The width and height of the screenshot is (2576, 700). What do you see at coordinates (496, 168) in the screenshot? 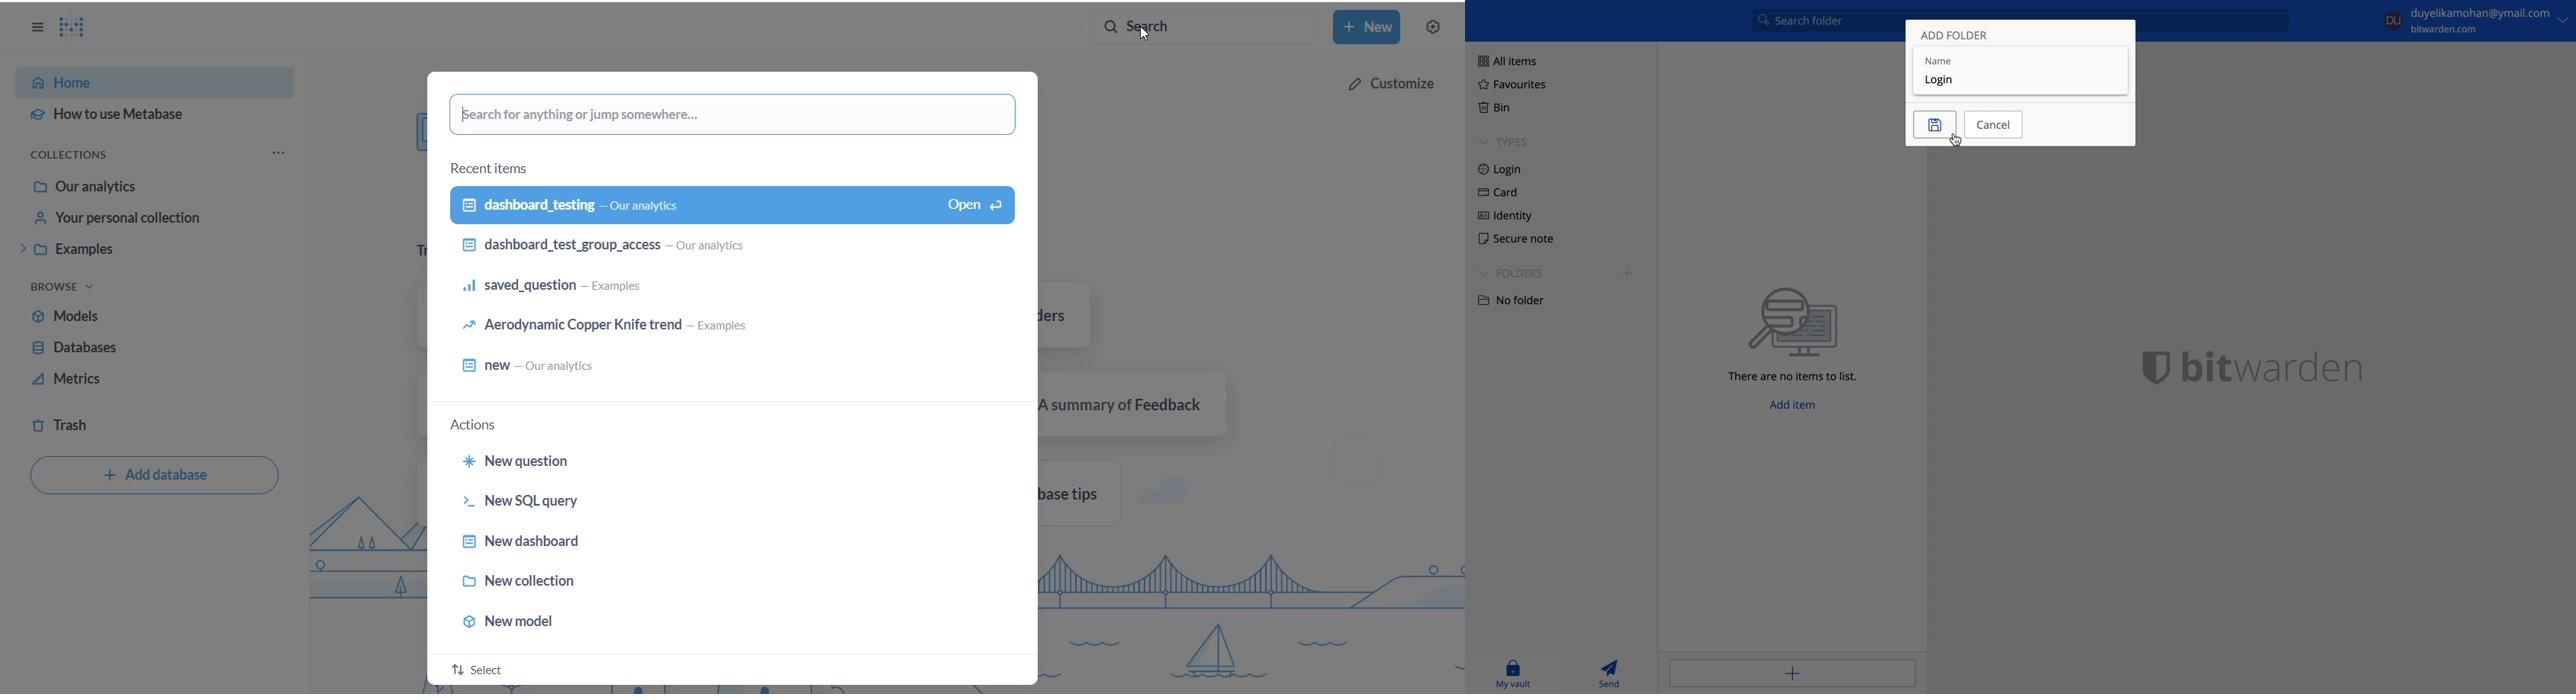
I see `recent item ` at bounding box center [496, 168].